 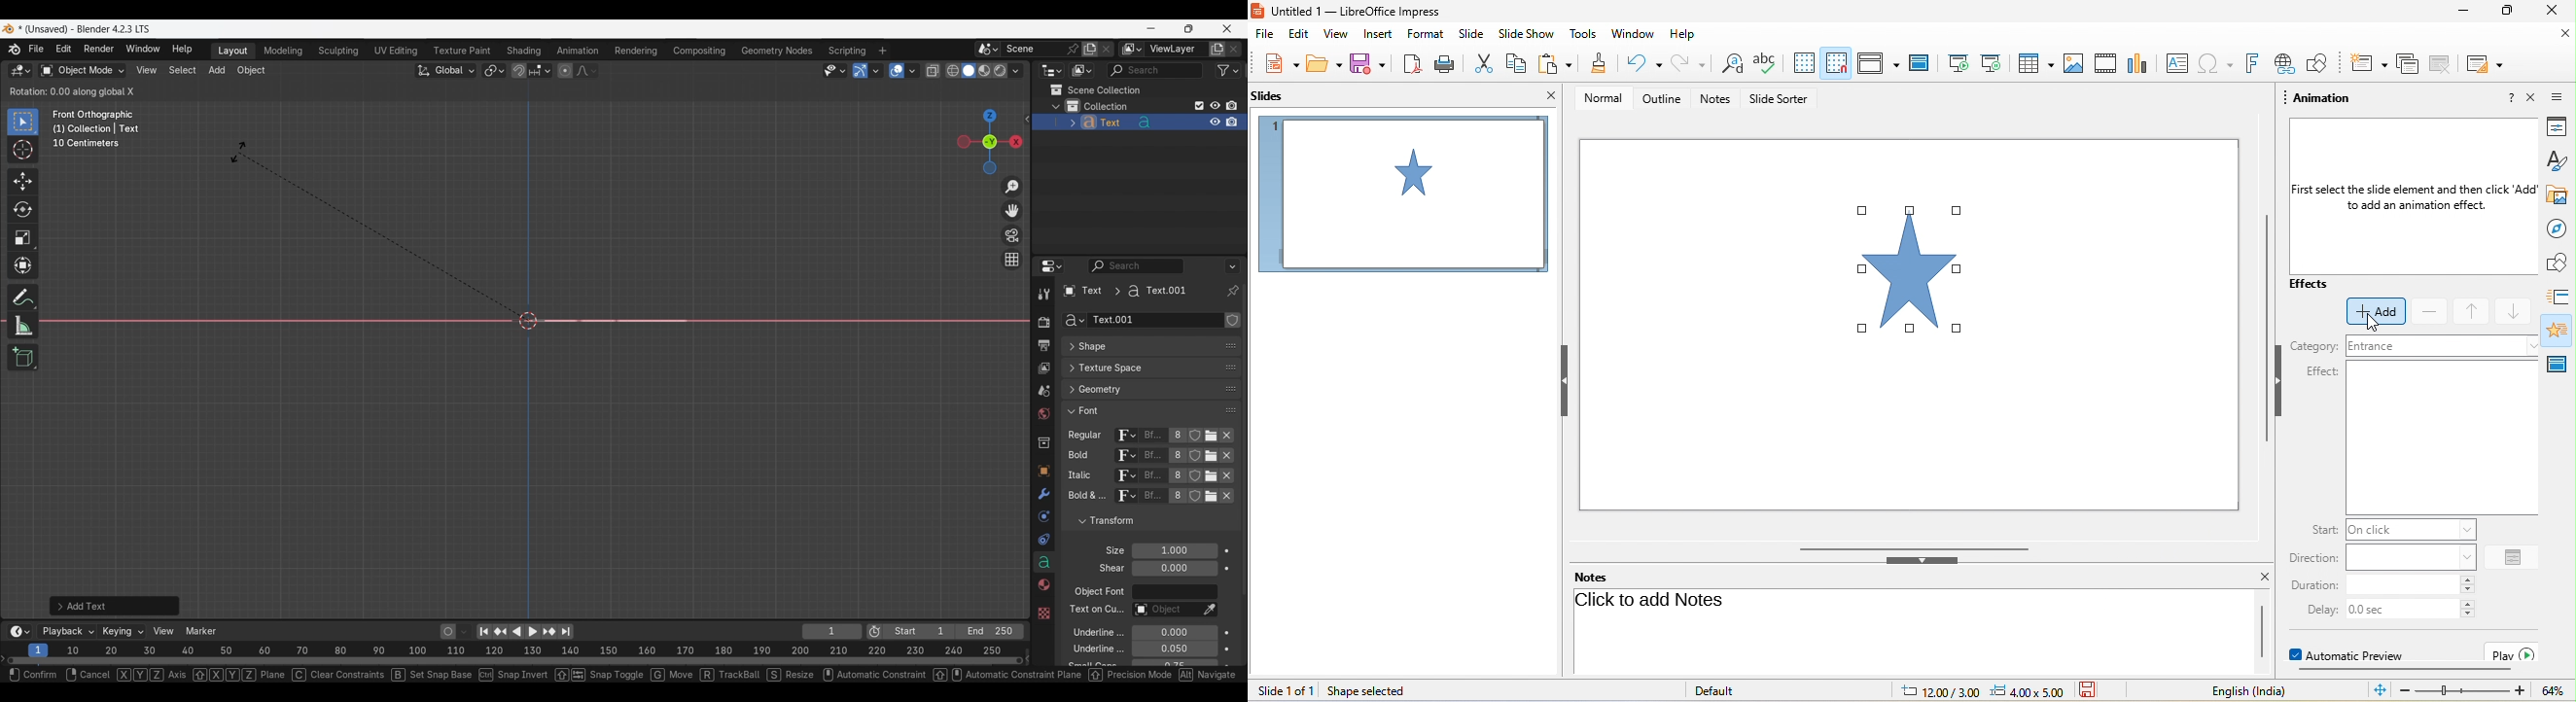 I want to click on undo, so click(x=1640, y=63).